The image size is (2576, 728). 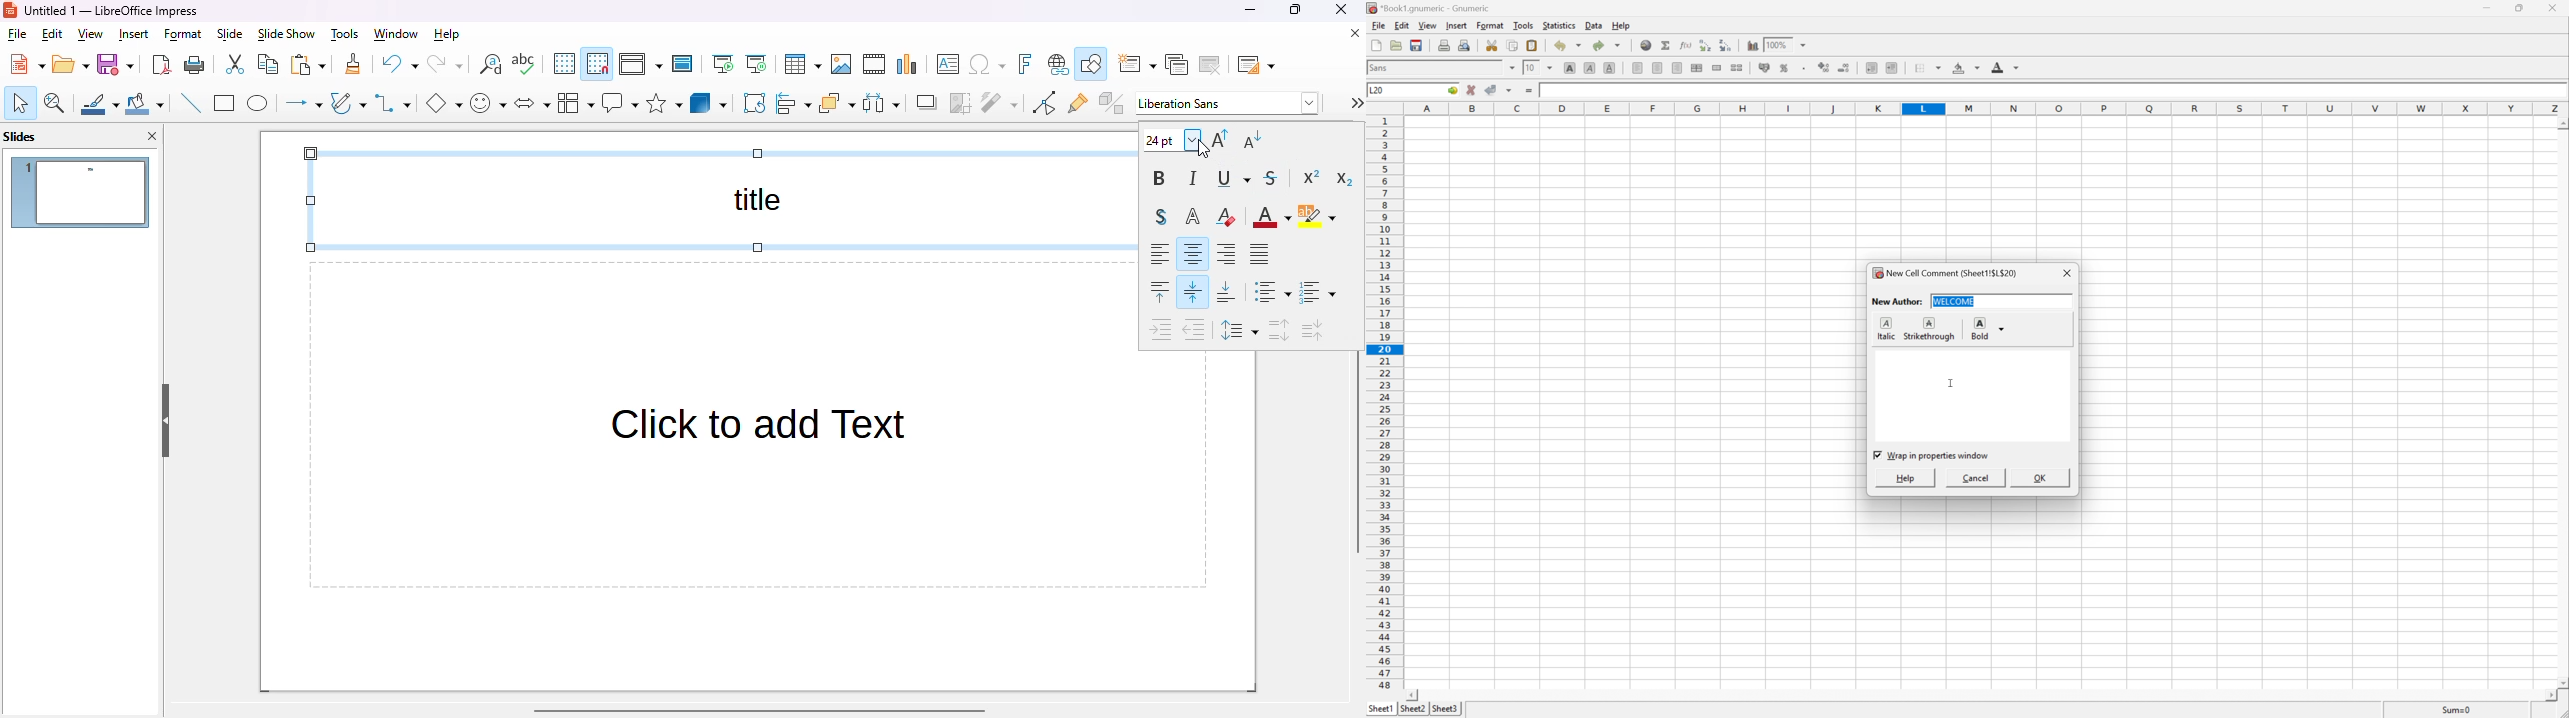 What do you see at coordinates (134, 35) in the screenshot?
I see `insert` at bounding box center [134, 35].